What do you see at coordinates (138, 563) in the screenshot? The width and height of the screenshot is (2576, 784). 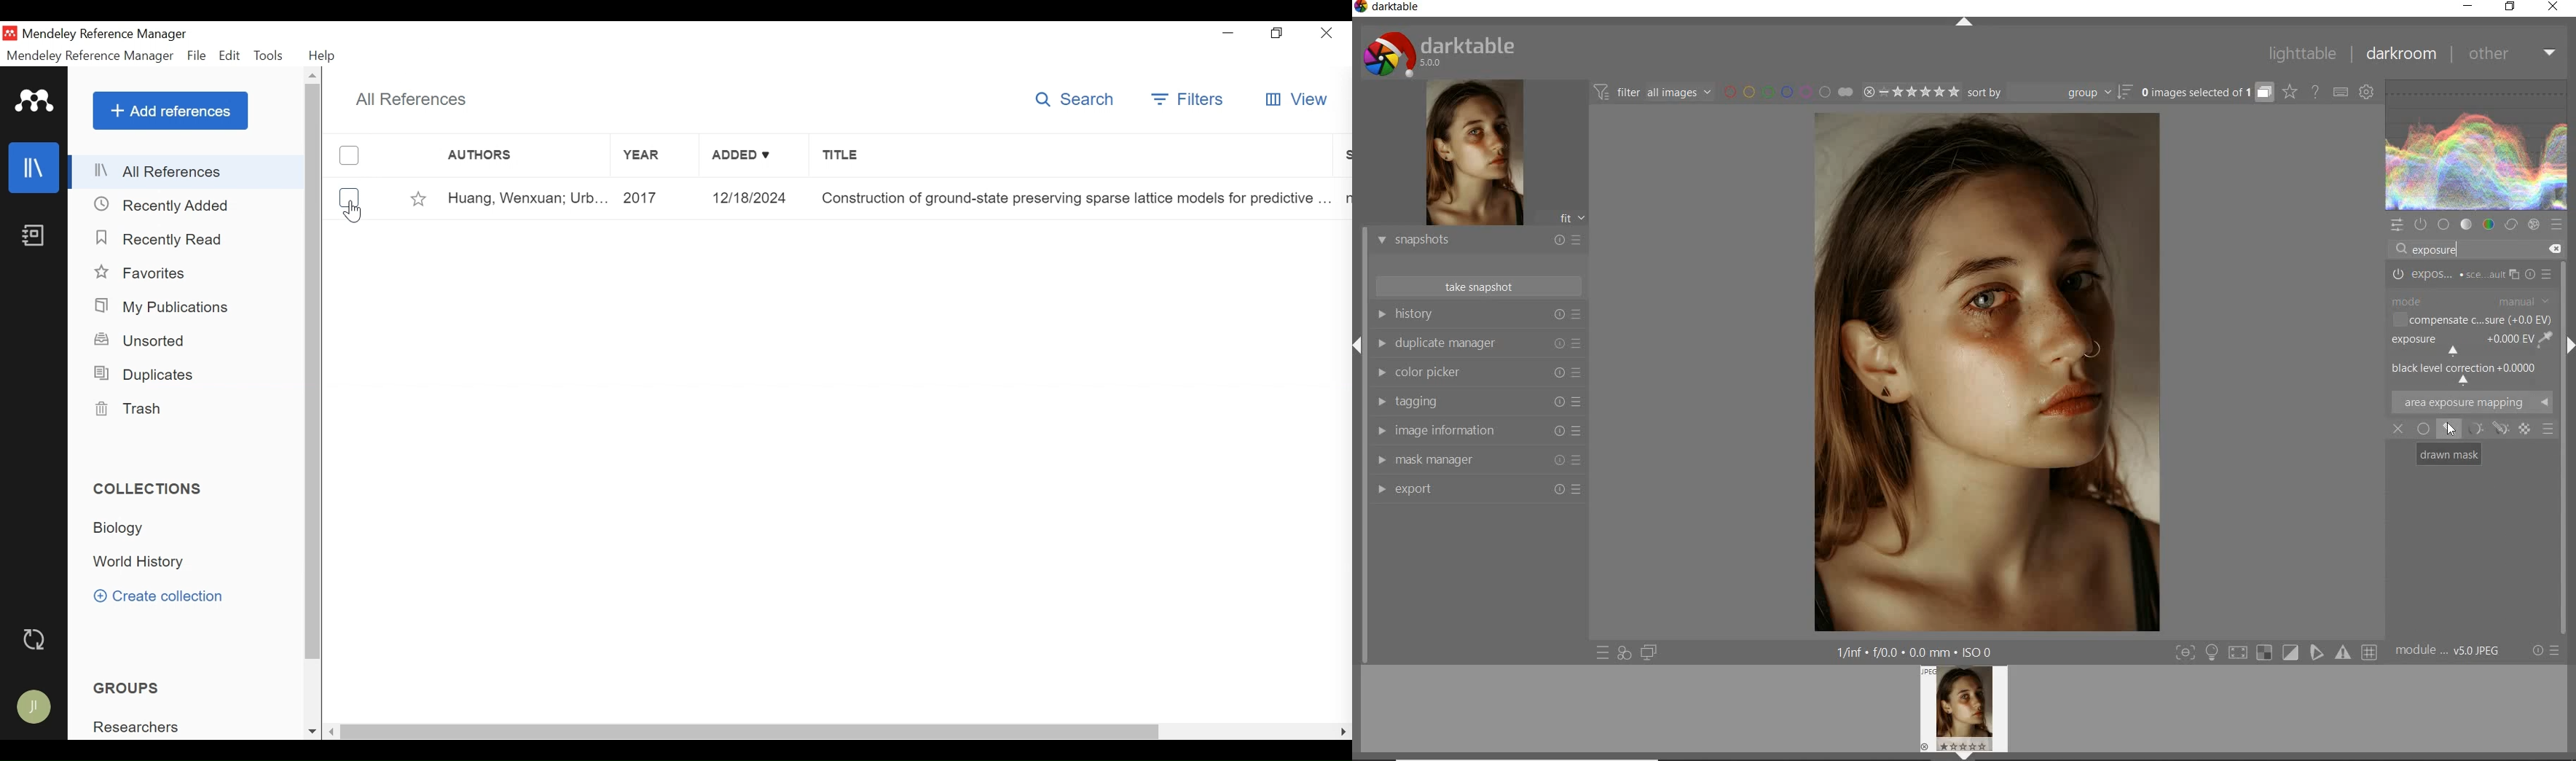 I see `Collection` at bounding box center [138, 563].